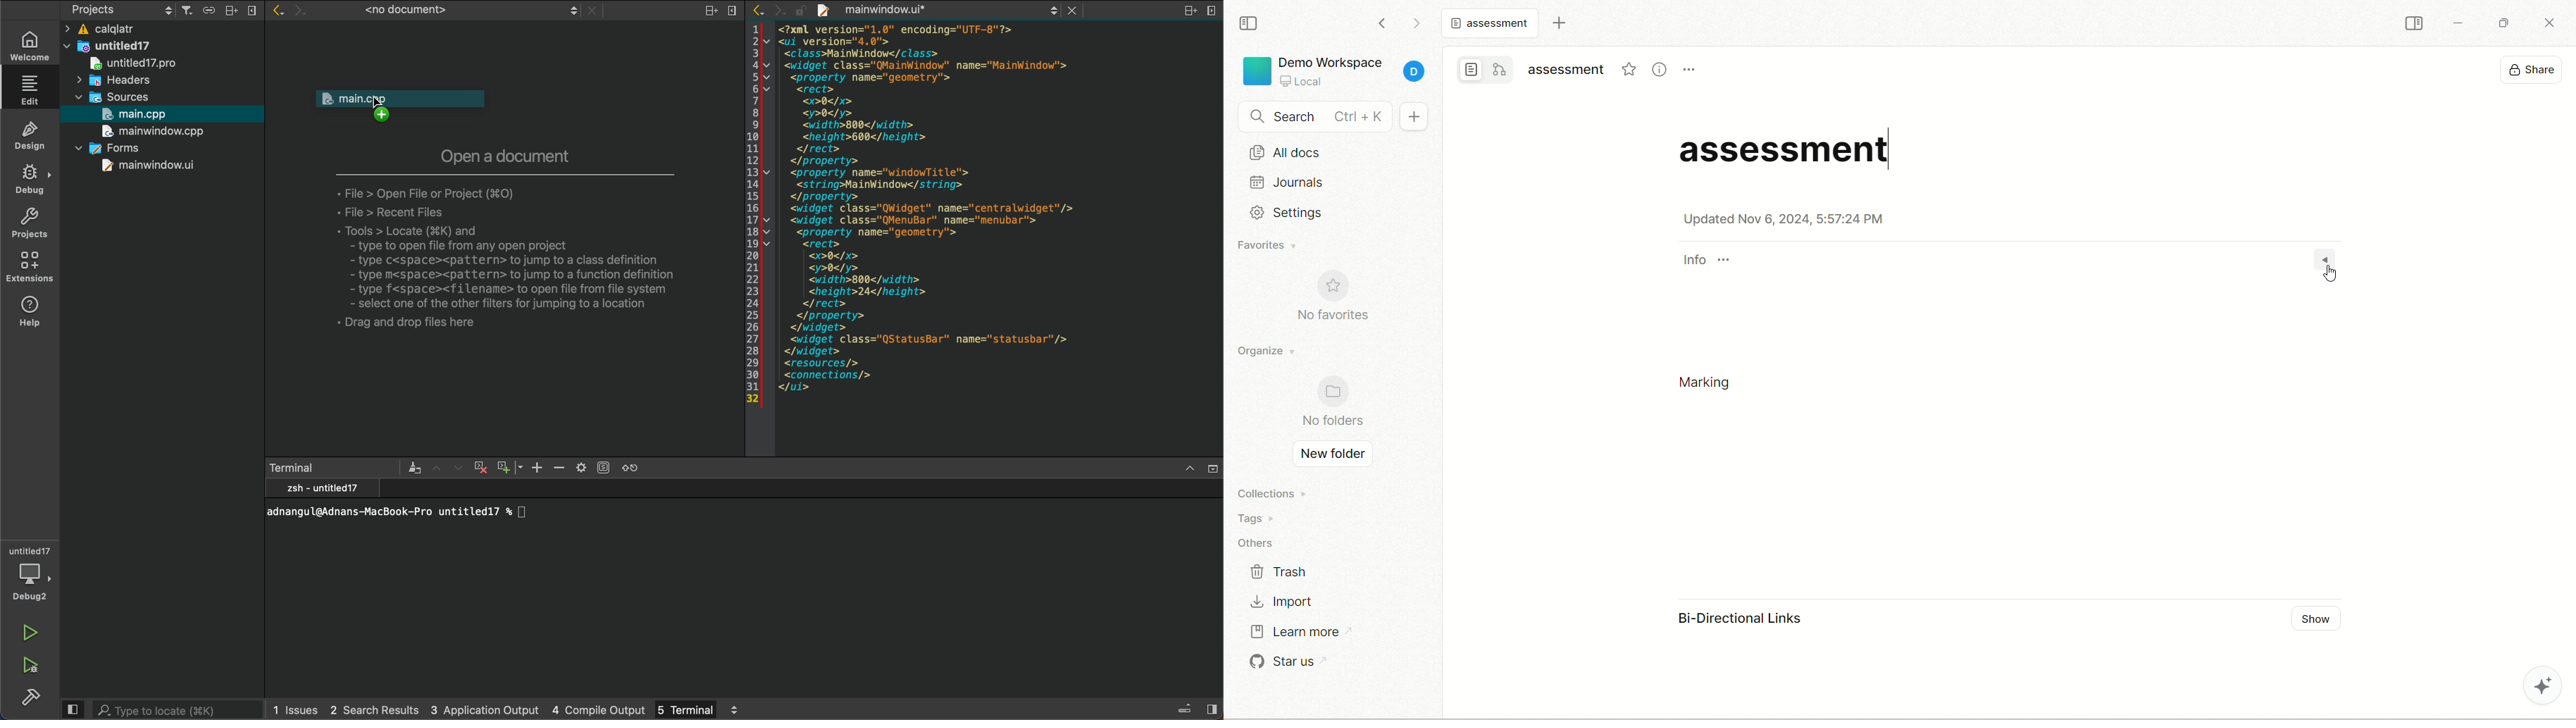 The height and width of the screenshot is (728, 2576). I want to click on collapse sidebar, so click(1252, 24).